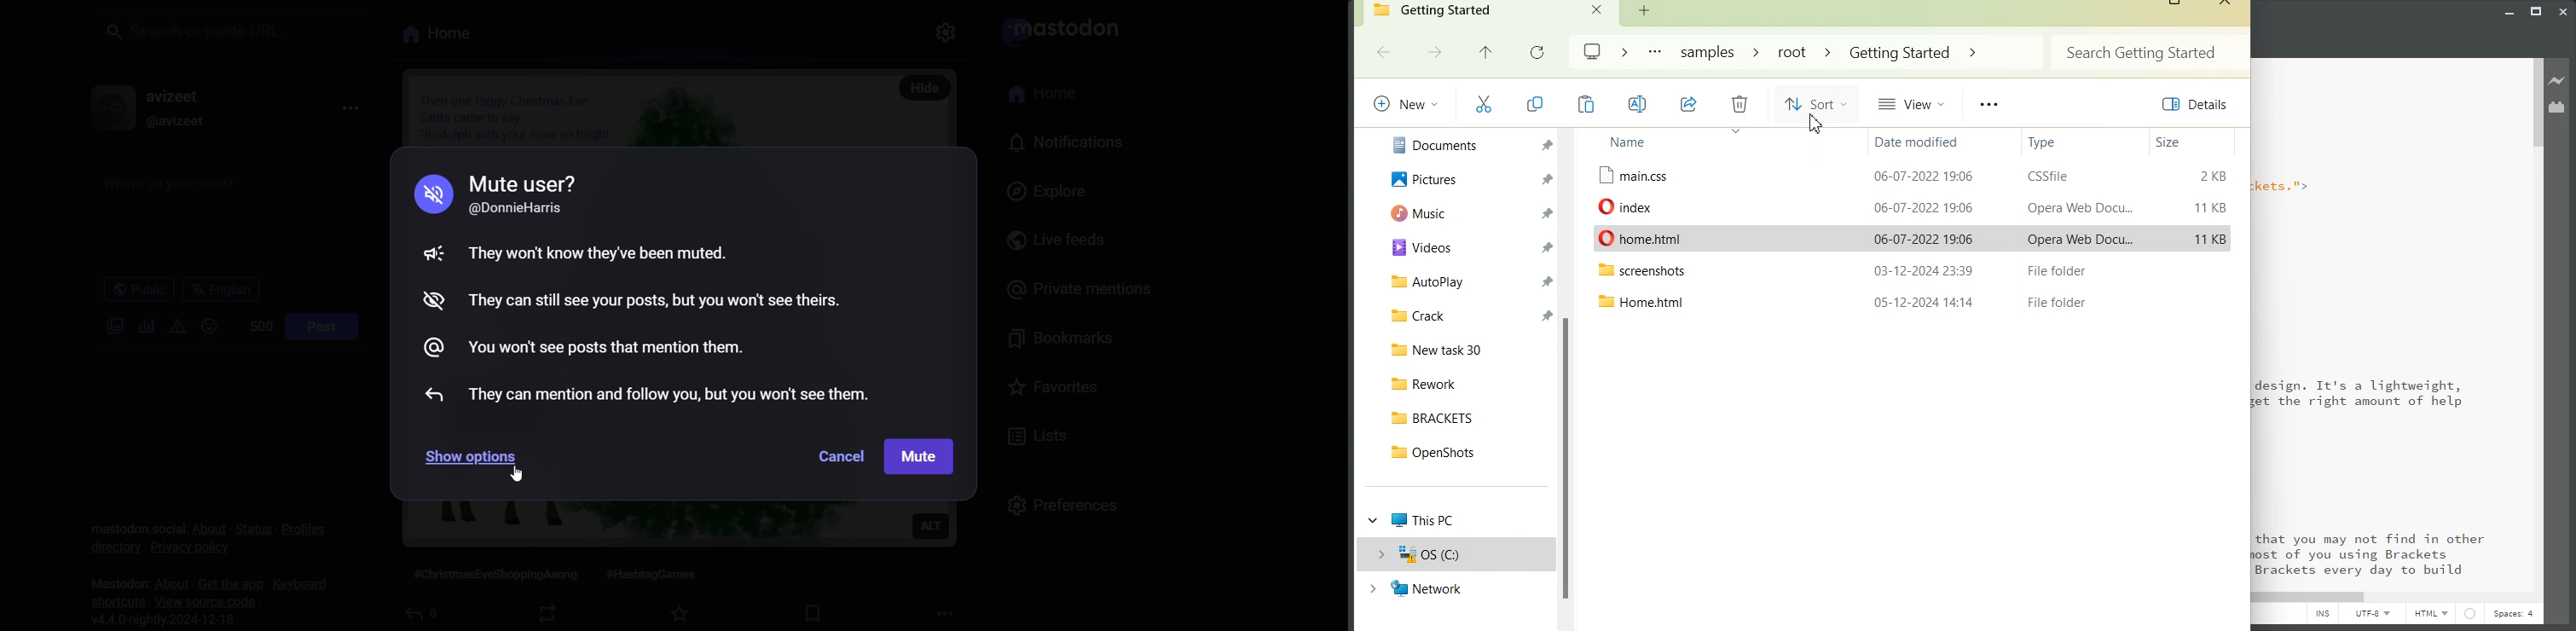 The height and width of the screenshot is (644, 2576). What do you see at coordinates (1900, 53) in the screenshot?
I see `Getting Started` at bounding box center [1900, 53].